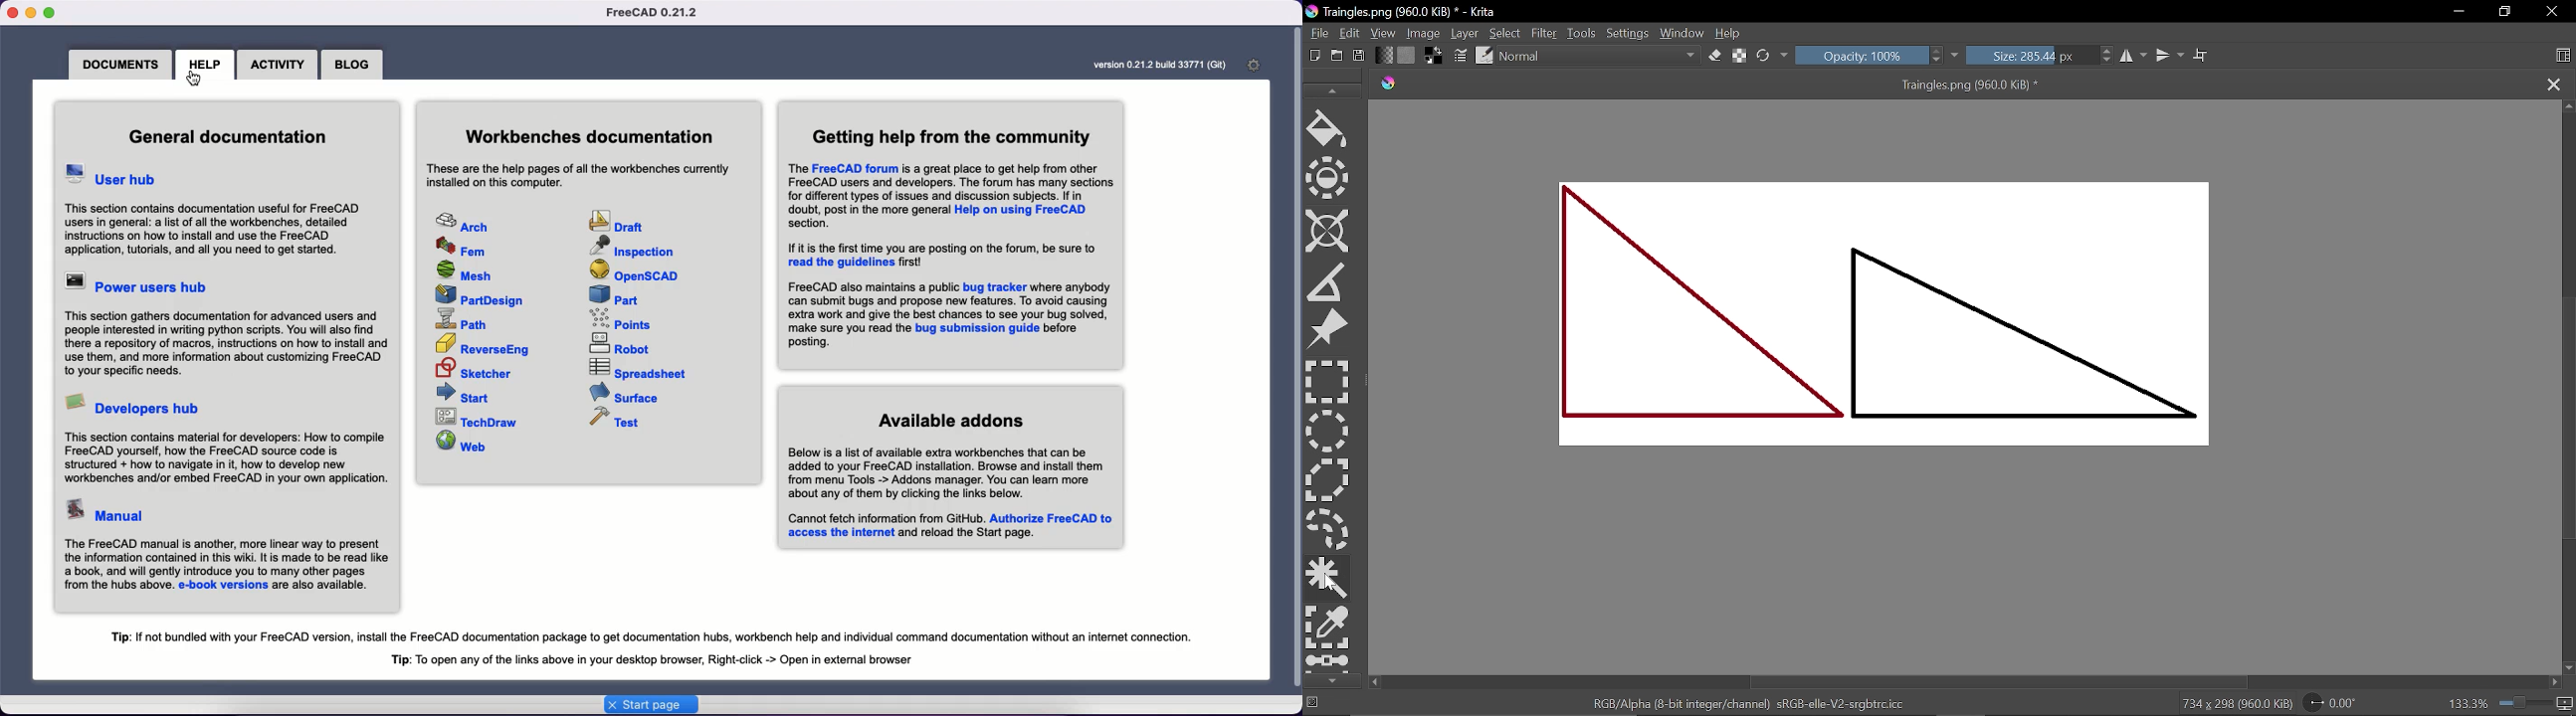  Describe the element at coordinates (2030, 55) in the screenshot. I see `Size` at that location.